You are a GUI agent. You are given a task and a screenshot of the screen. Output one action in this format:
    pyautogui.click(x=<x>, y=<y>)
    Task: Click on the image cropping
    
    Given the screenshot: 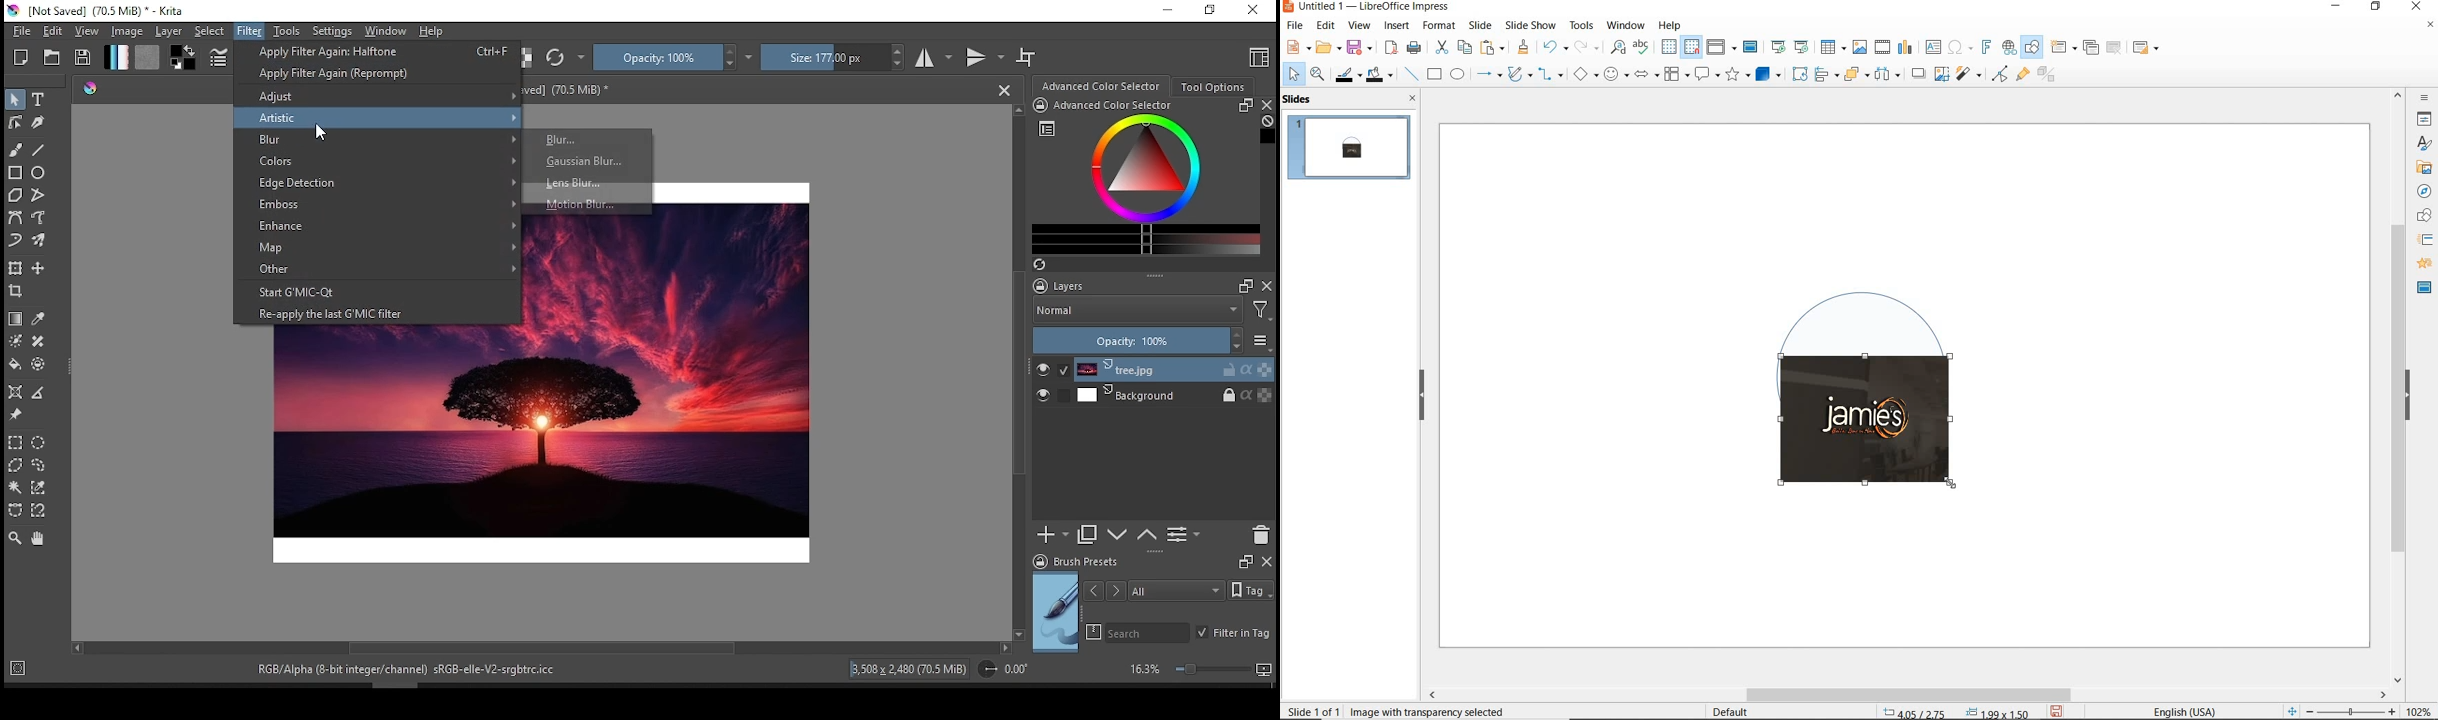 What is the action you would take?
    pyautogui.click(x=1877, y=431)
    